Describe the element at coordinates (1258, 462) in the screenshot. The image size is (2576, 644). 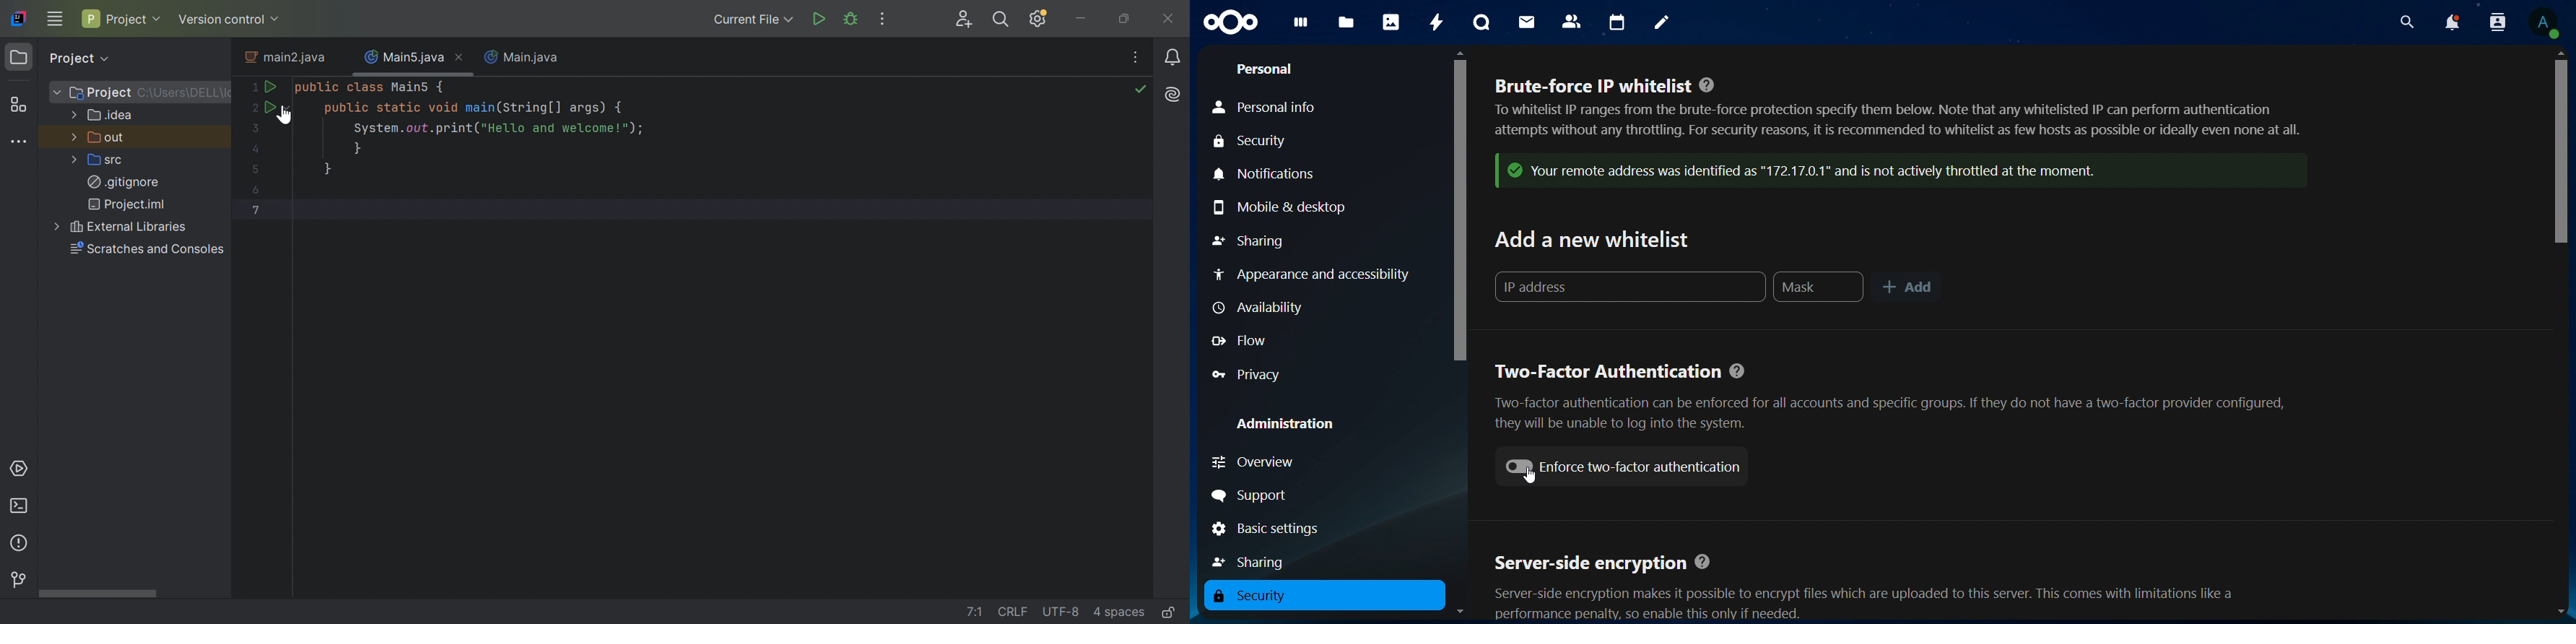
I see `overview` at that location.